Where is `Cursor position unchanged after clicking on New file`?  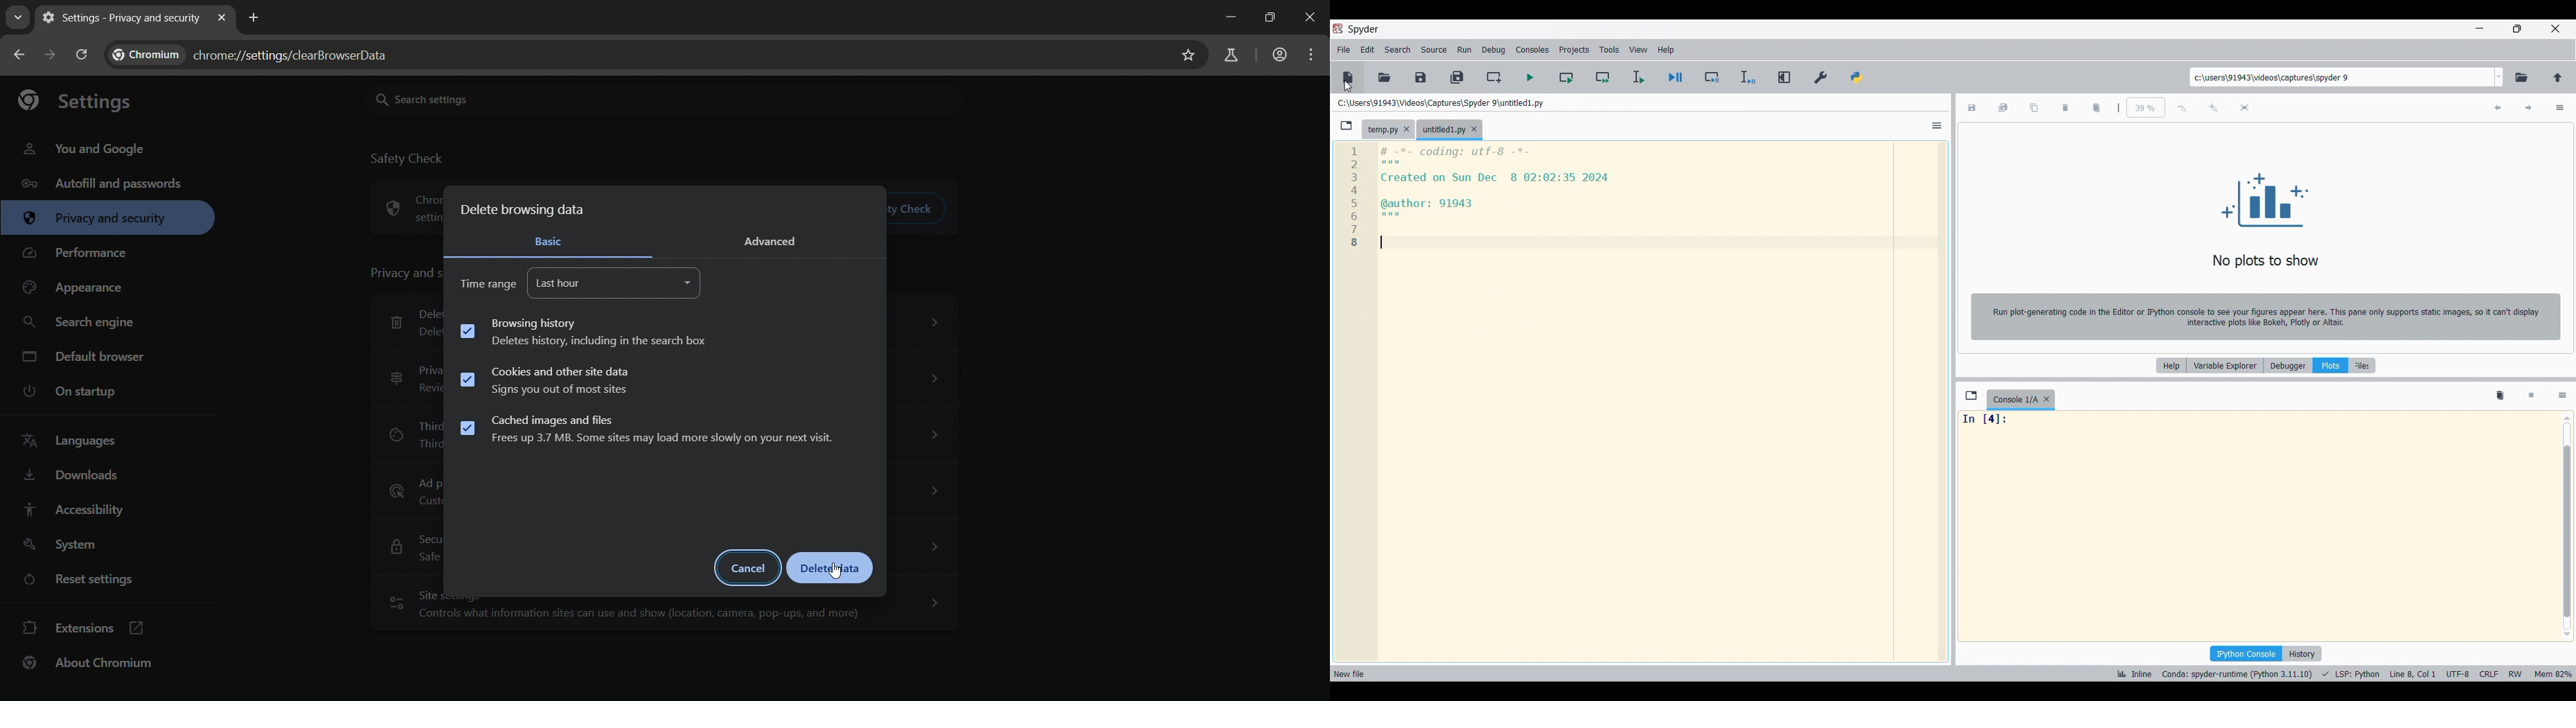
Cursor position unchanged after clicking on New file is located at coordinates (1347, 86).